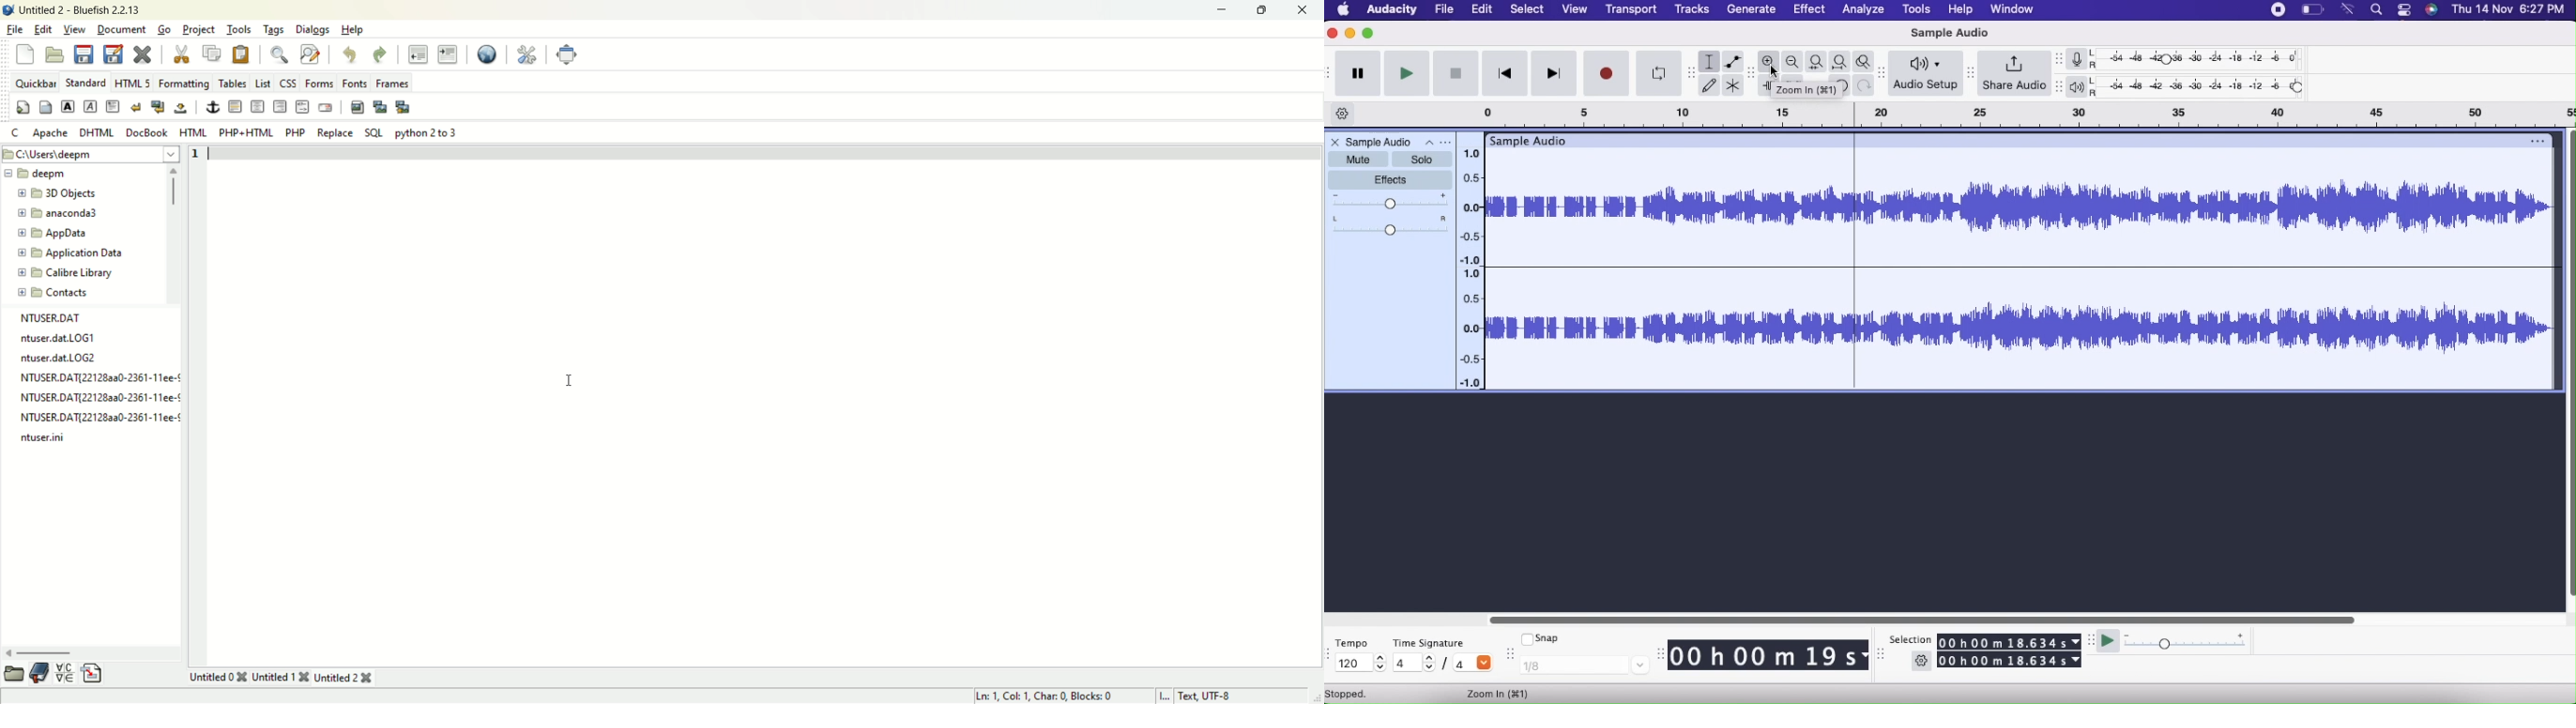  What do you see at coordinates (1960, 9) in the screenshot?
I see `Help` at bounding box center [1960, 9].